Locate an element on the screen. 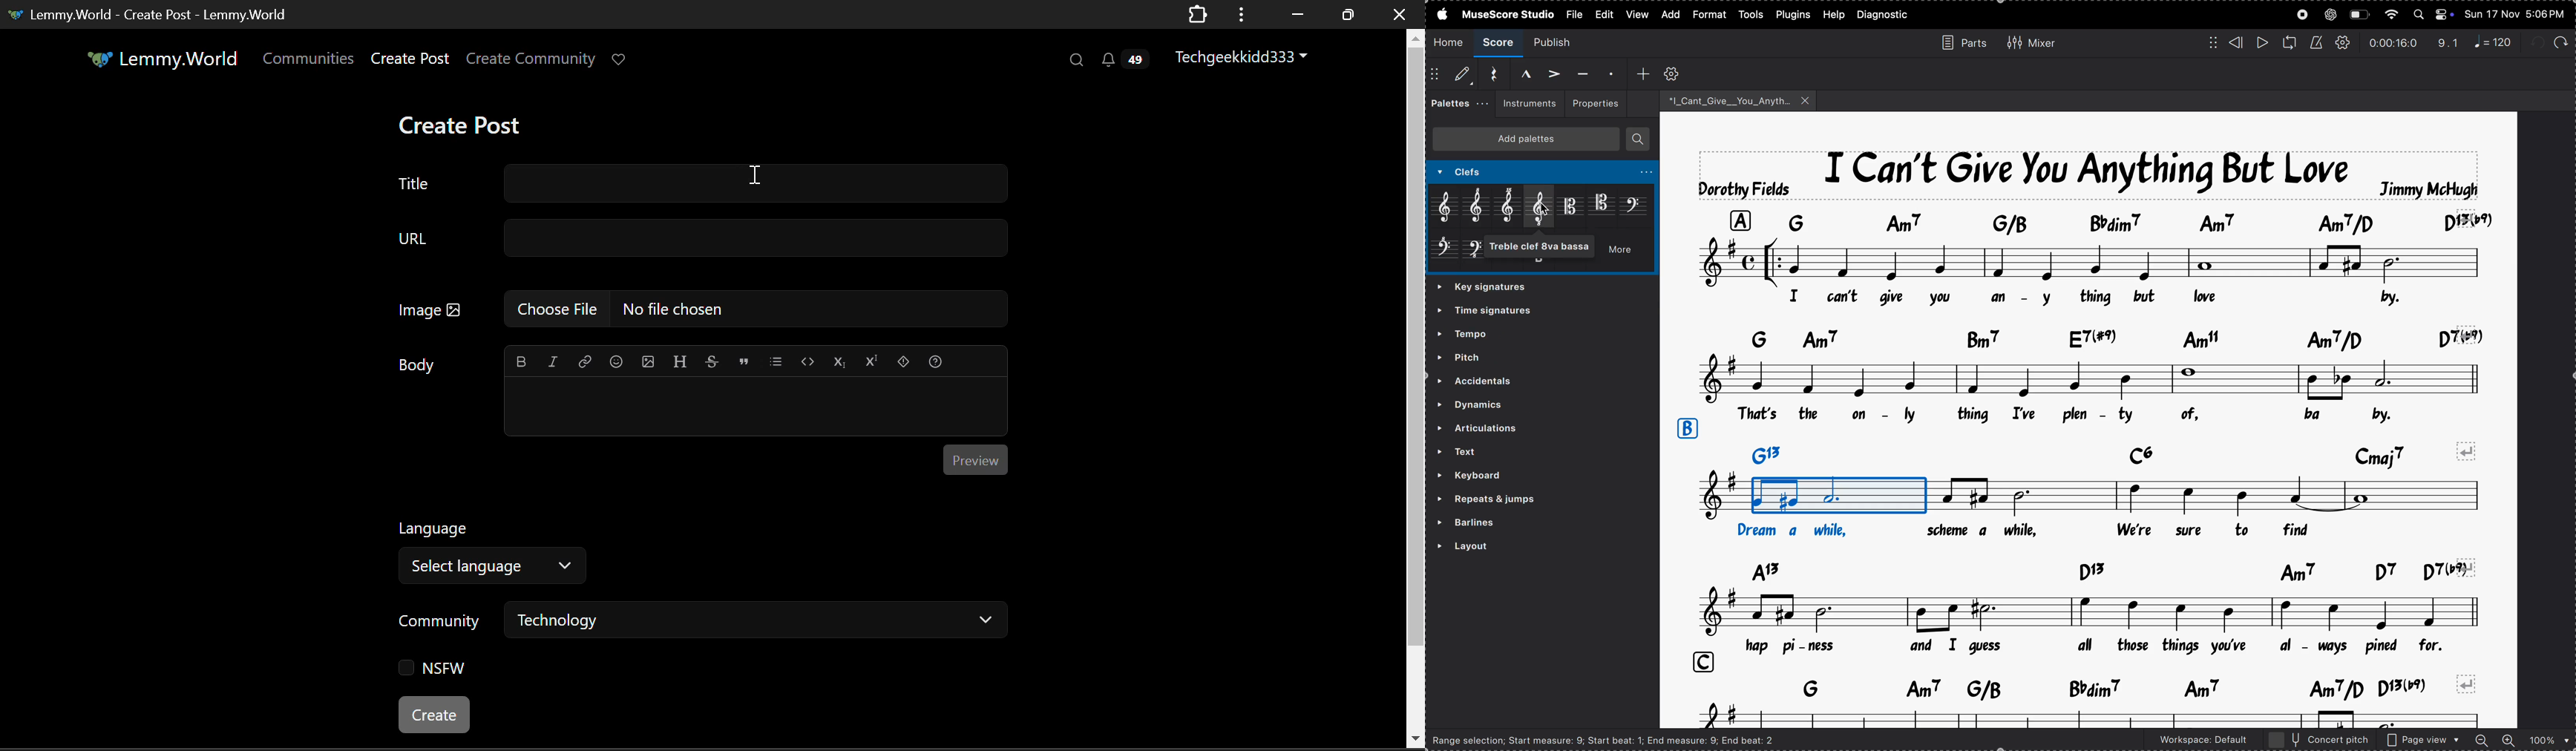 The height and width of the screenshot is (756, 2576). Bold is located at coordinates (520, 362).